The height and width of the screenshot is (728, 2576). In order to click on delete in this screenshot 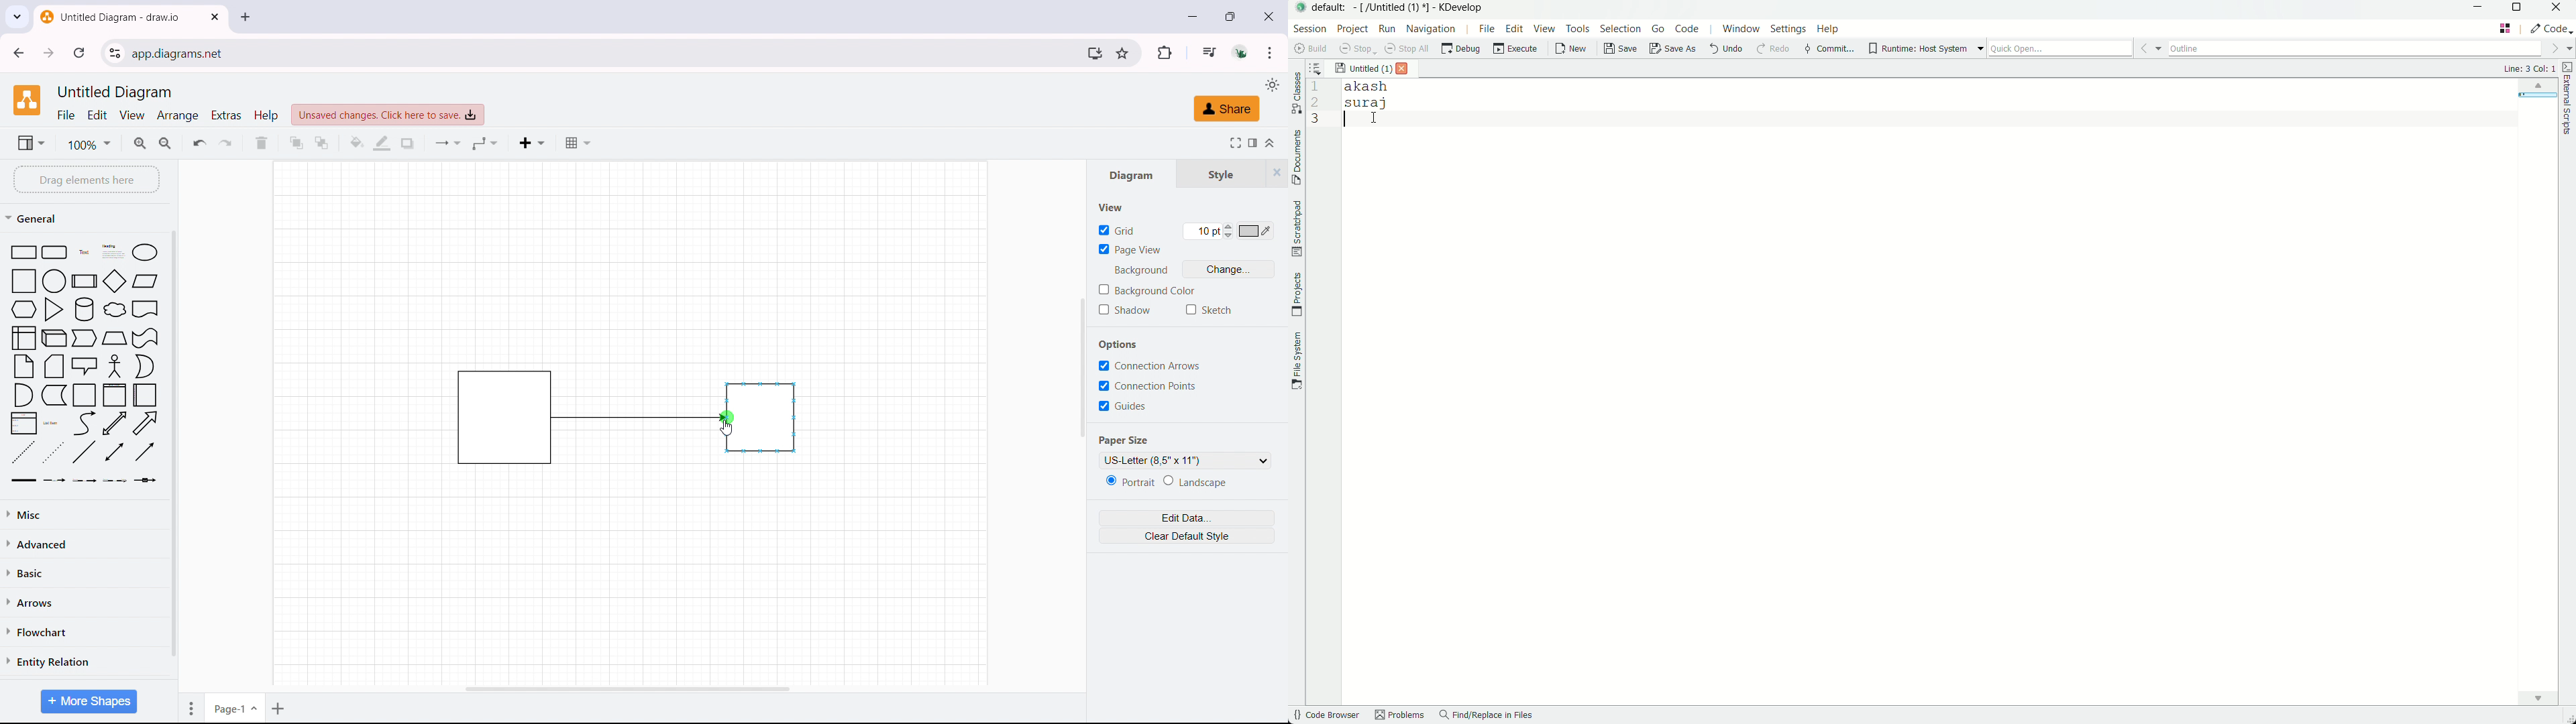, I will do `click(261, 143)`.